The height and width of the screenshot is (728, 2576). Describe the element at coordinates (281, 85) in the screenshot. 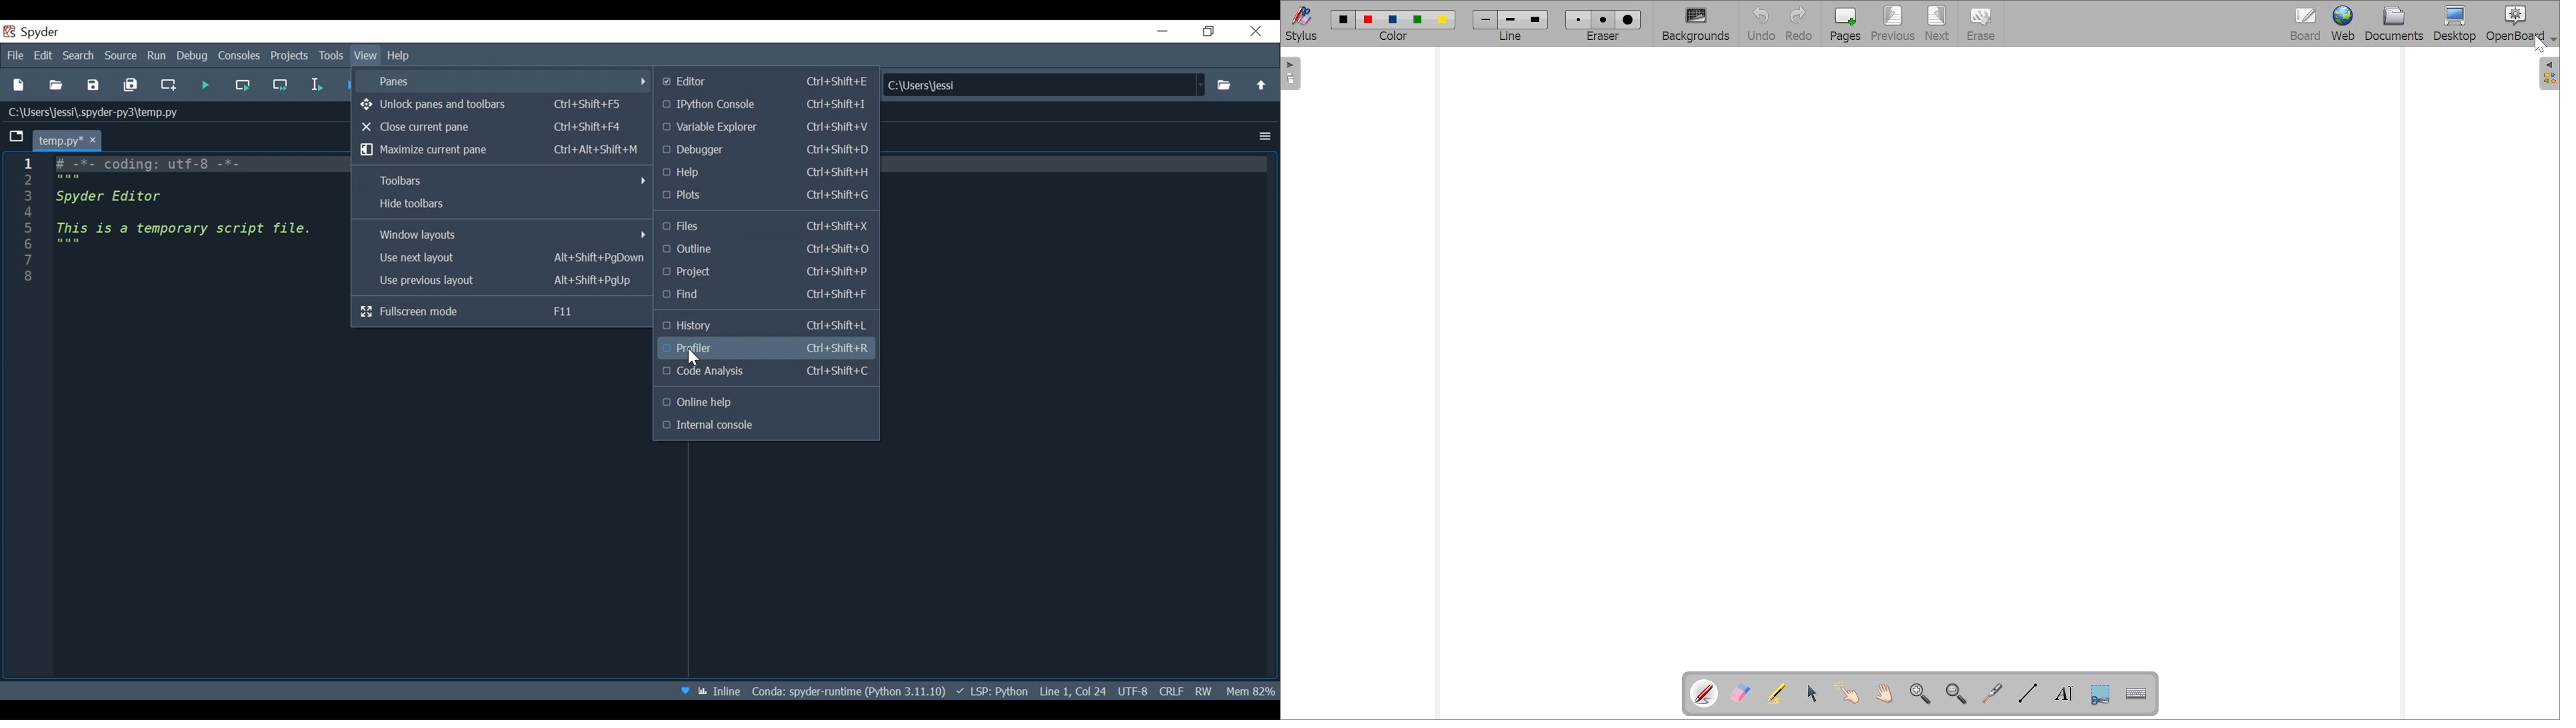

I see `Run current cell and go to the next cell` at that location.